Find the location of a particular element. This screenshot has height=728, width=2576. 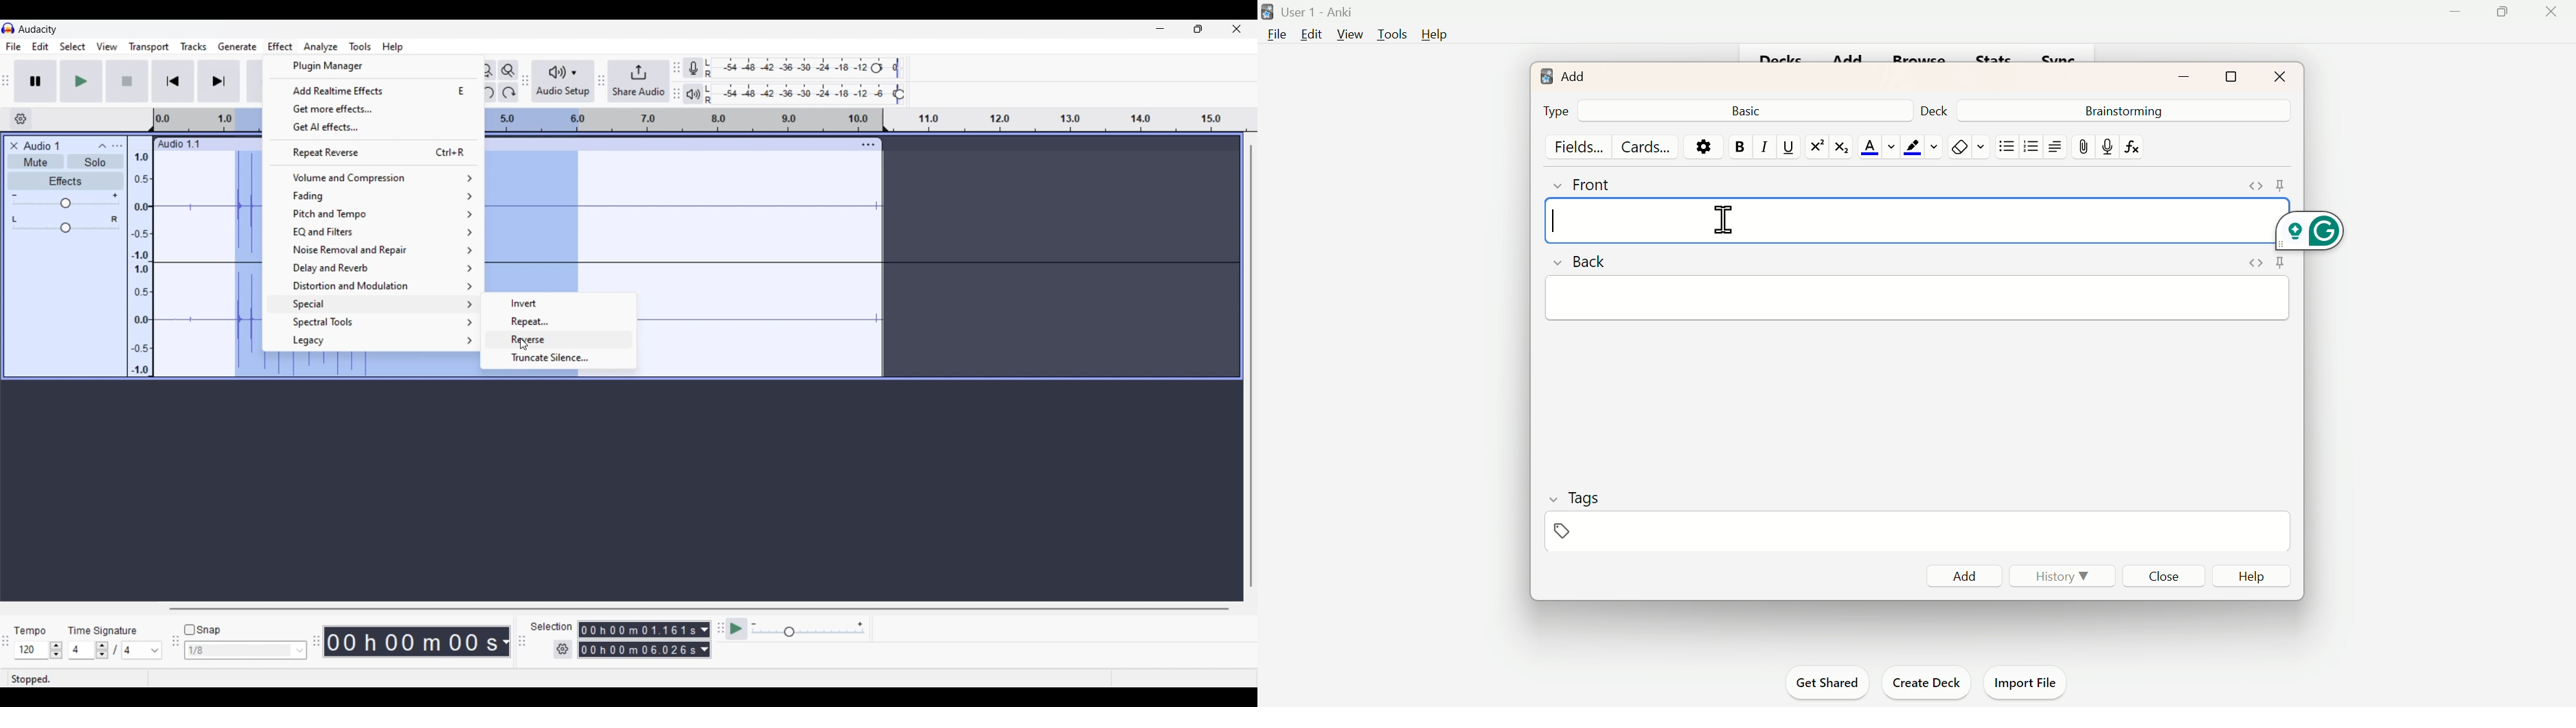

 is located at coordinates (2284, 76).